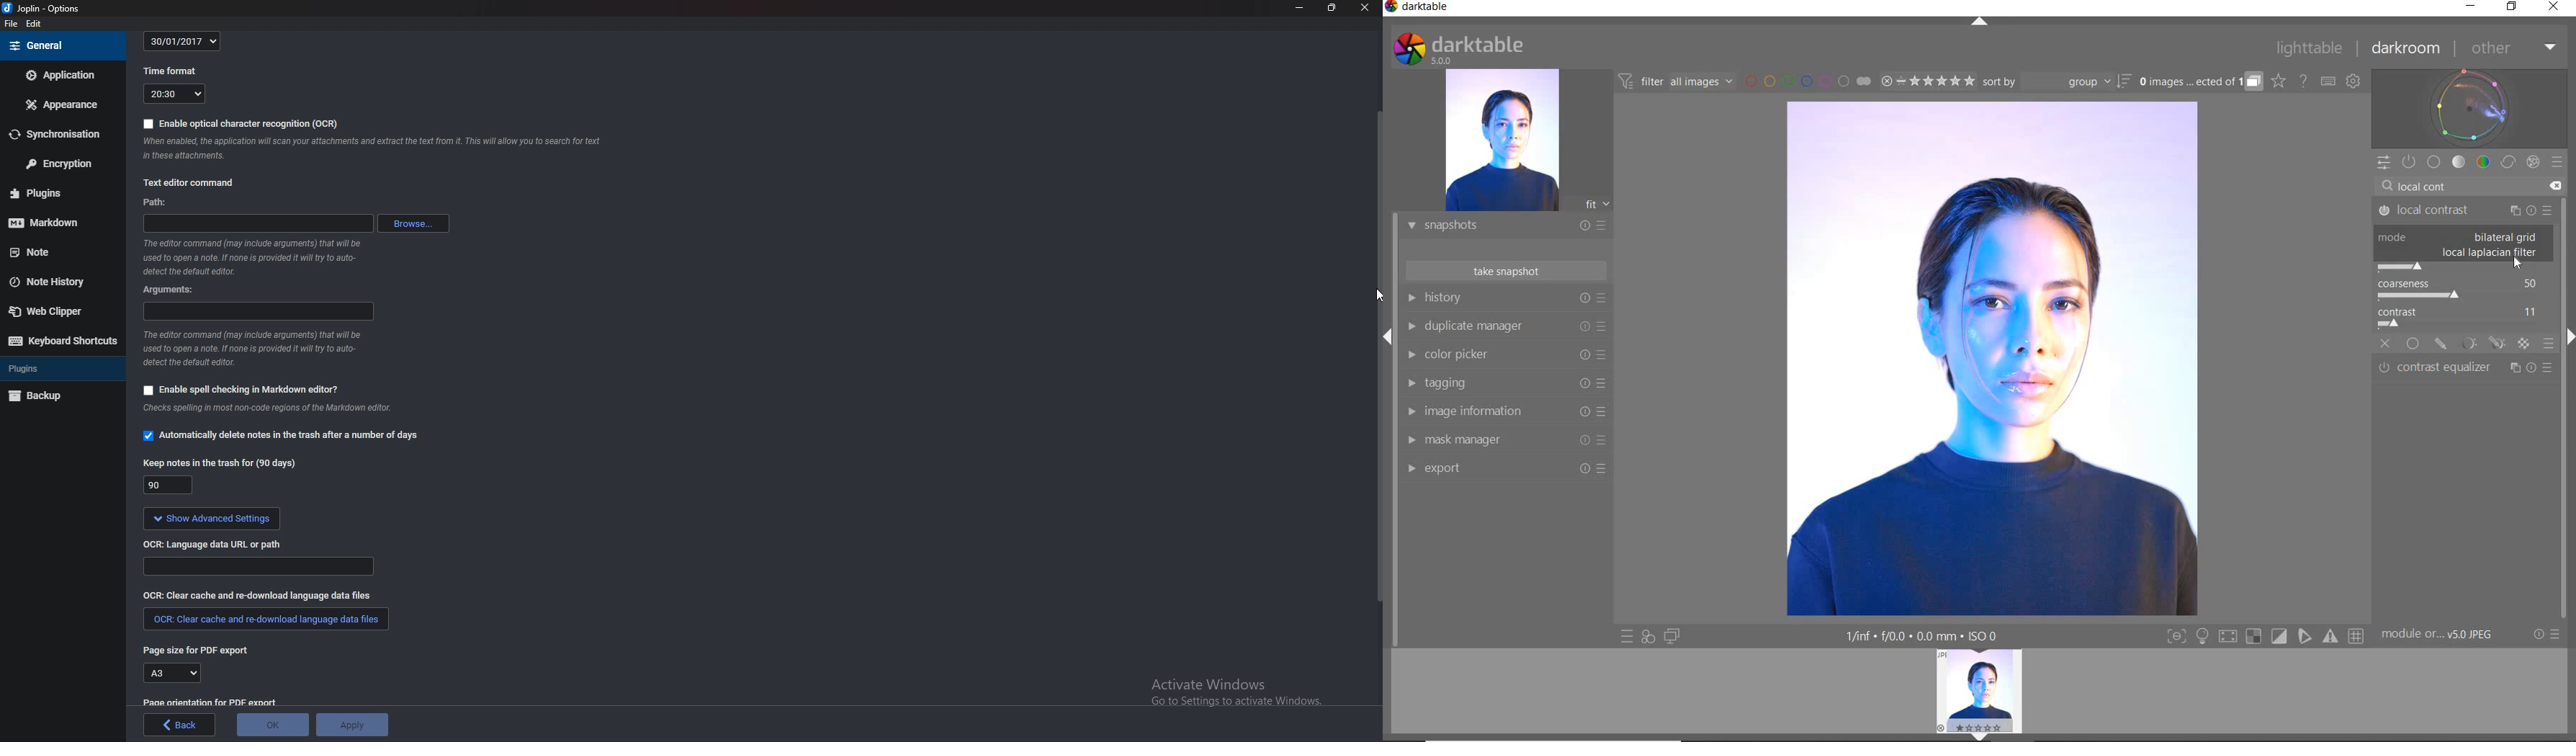 The height and width of the screenshot is (756, 2576). What do you see at coordinates (1238, 687) in the screenshot?
I see `activate windows` at bounding box center [1238, 687].